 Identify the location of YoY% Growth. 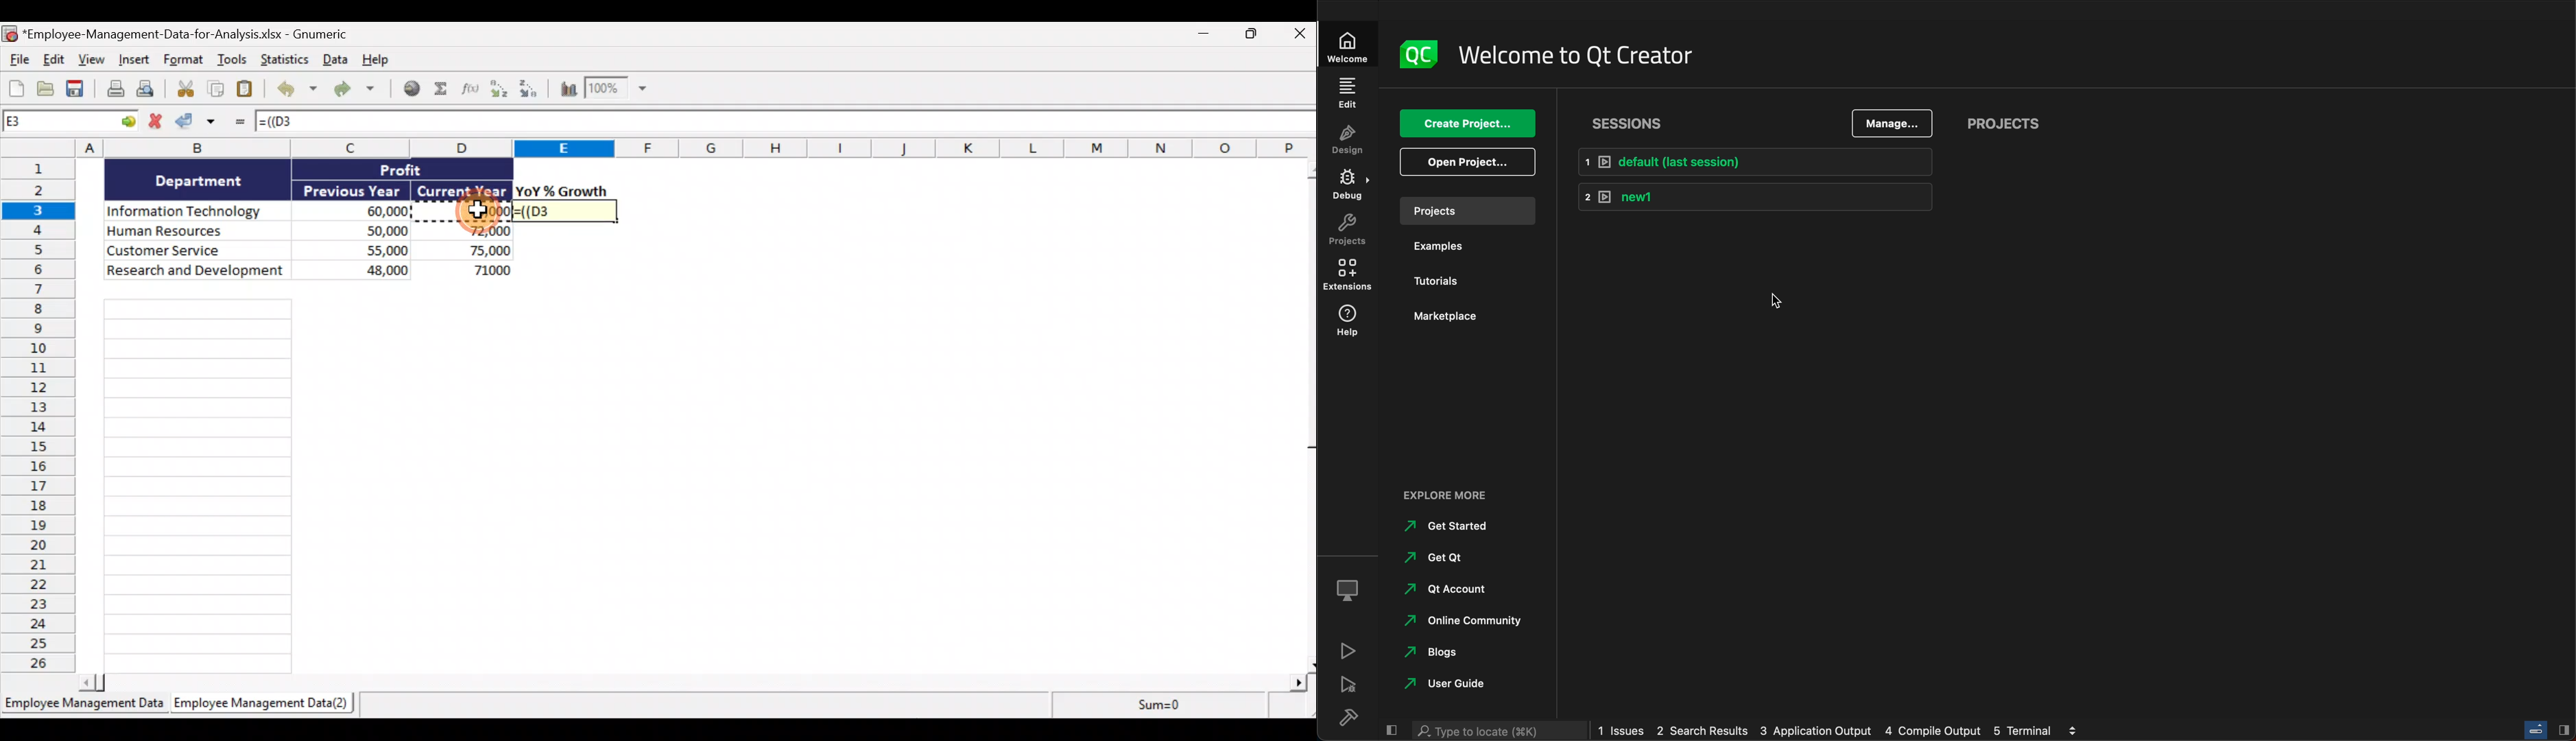
(562, 191).